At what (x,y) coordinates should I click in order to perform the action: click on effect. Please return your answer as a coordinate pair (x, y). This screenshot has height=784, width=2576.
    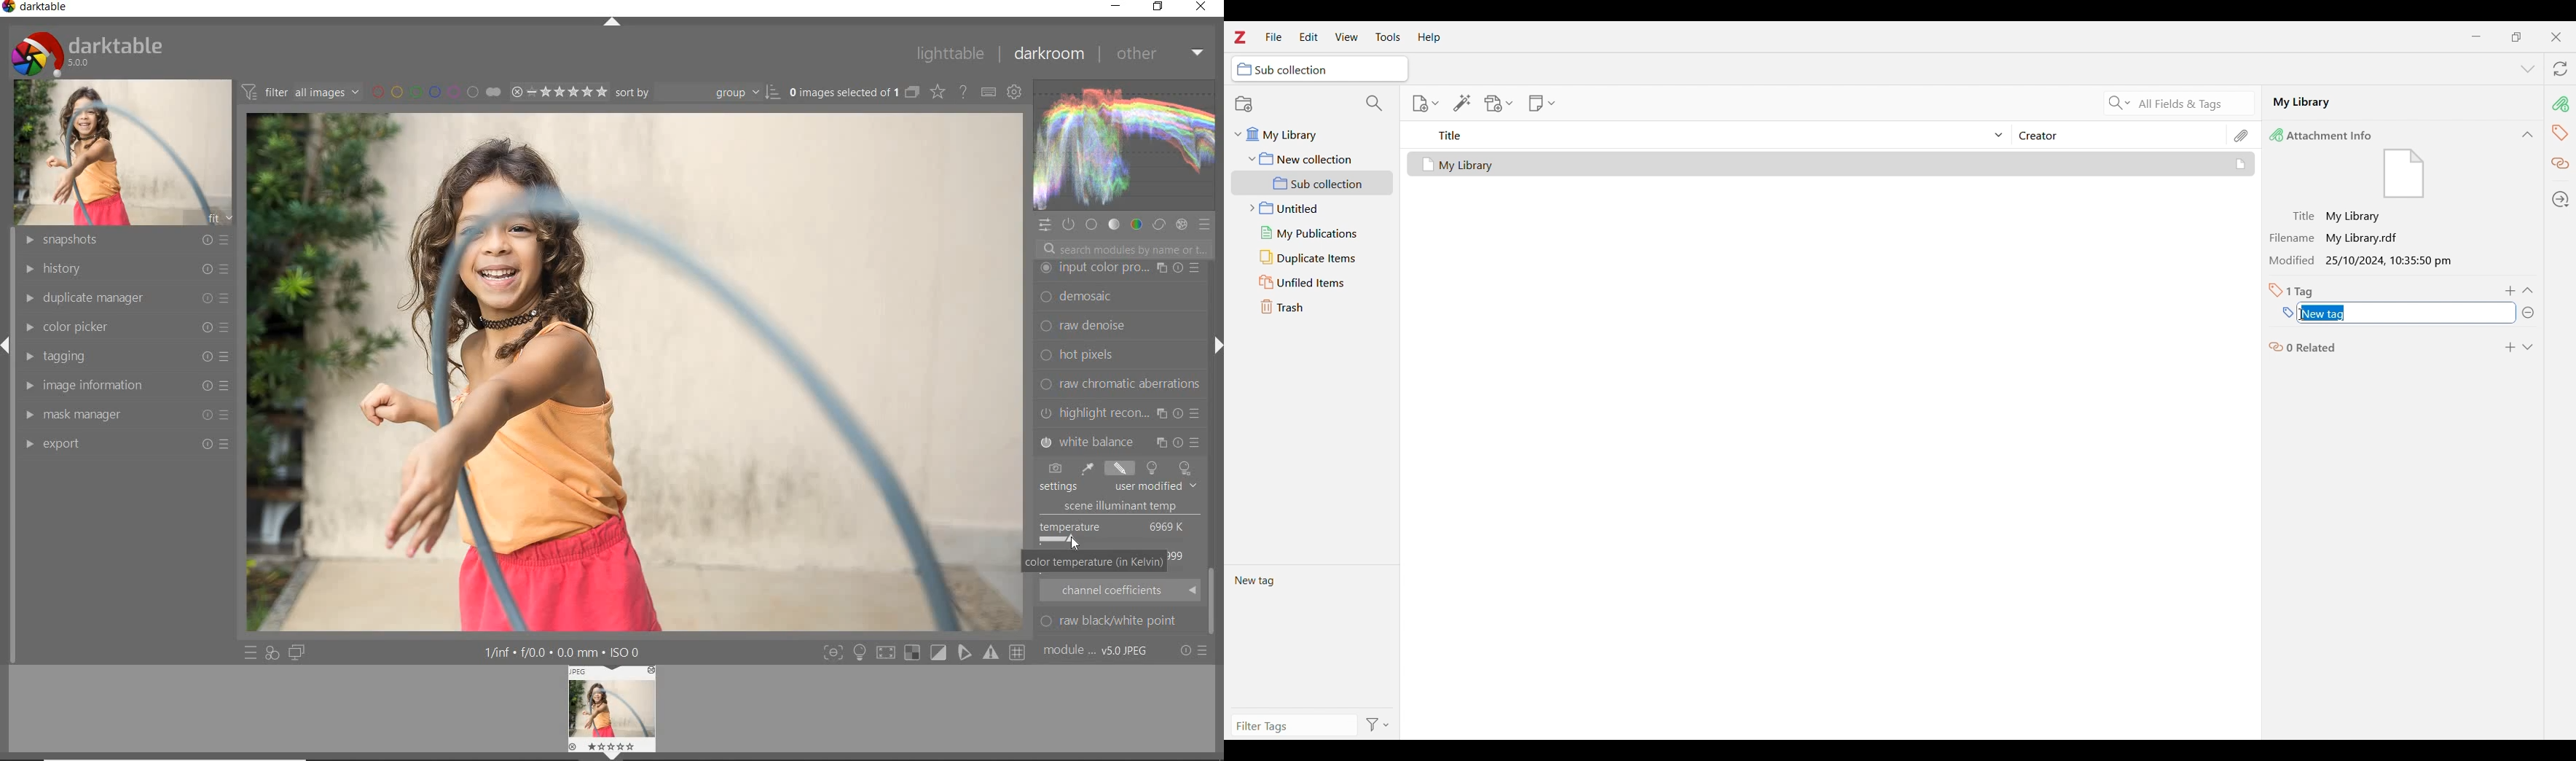
    Looking at the image, I should click on (1181, 224).